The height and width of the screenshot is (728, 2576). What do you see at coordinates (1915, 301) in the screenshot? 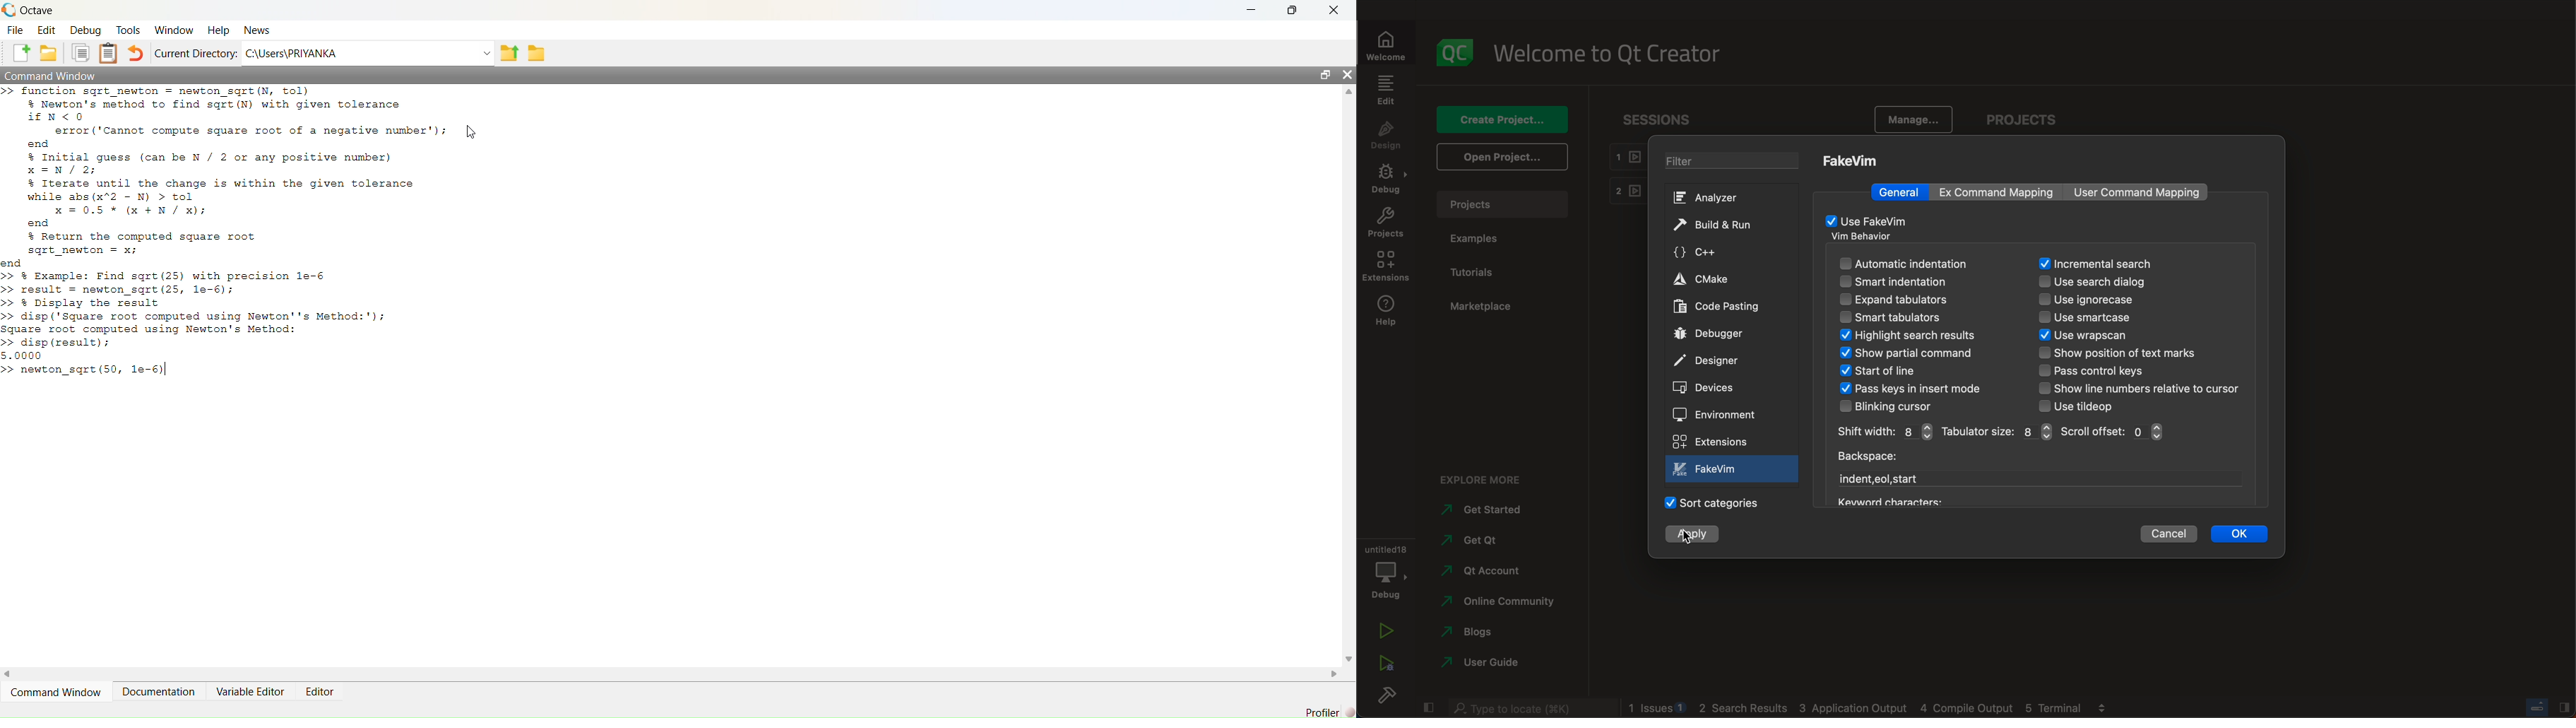
I see `expand` at bounding box center [1915, 301].